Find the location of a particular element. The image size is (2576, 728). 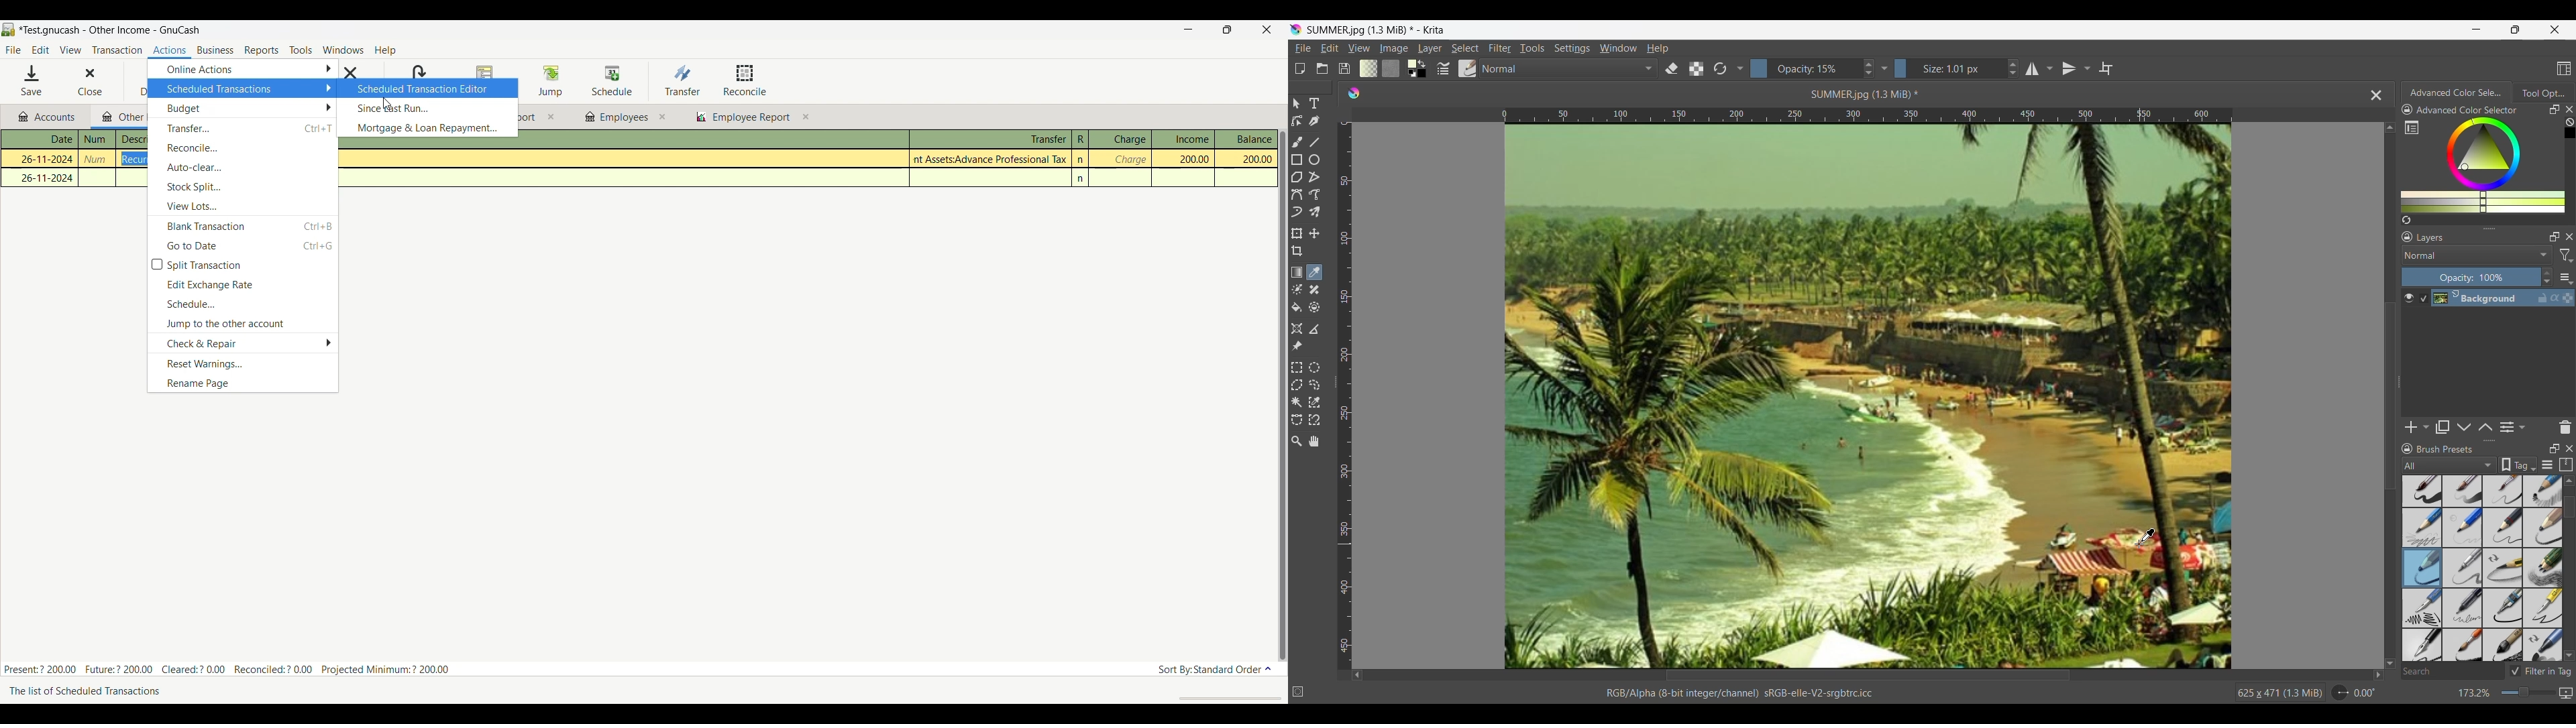

Jump to the other account is located at coordinates (242, 324).